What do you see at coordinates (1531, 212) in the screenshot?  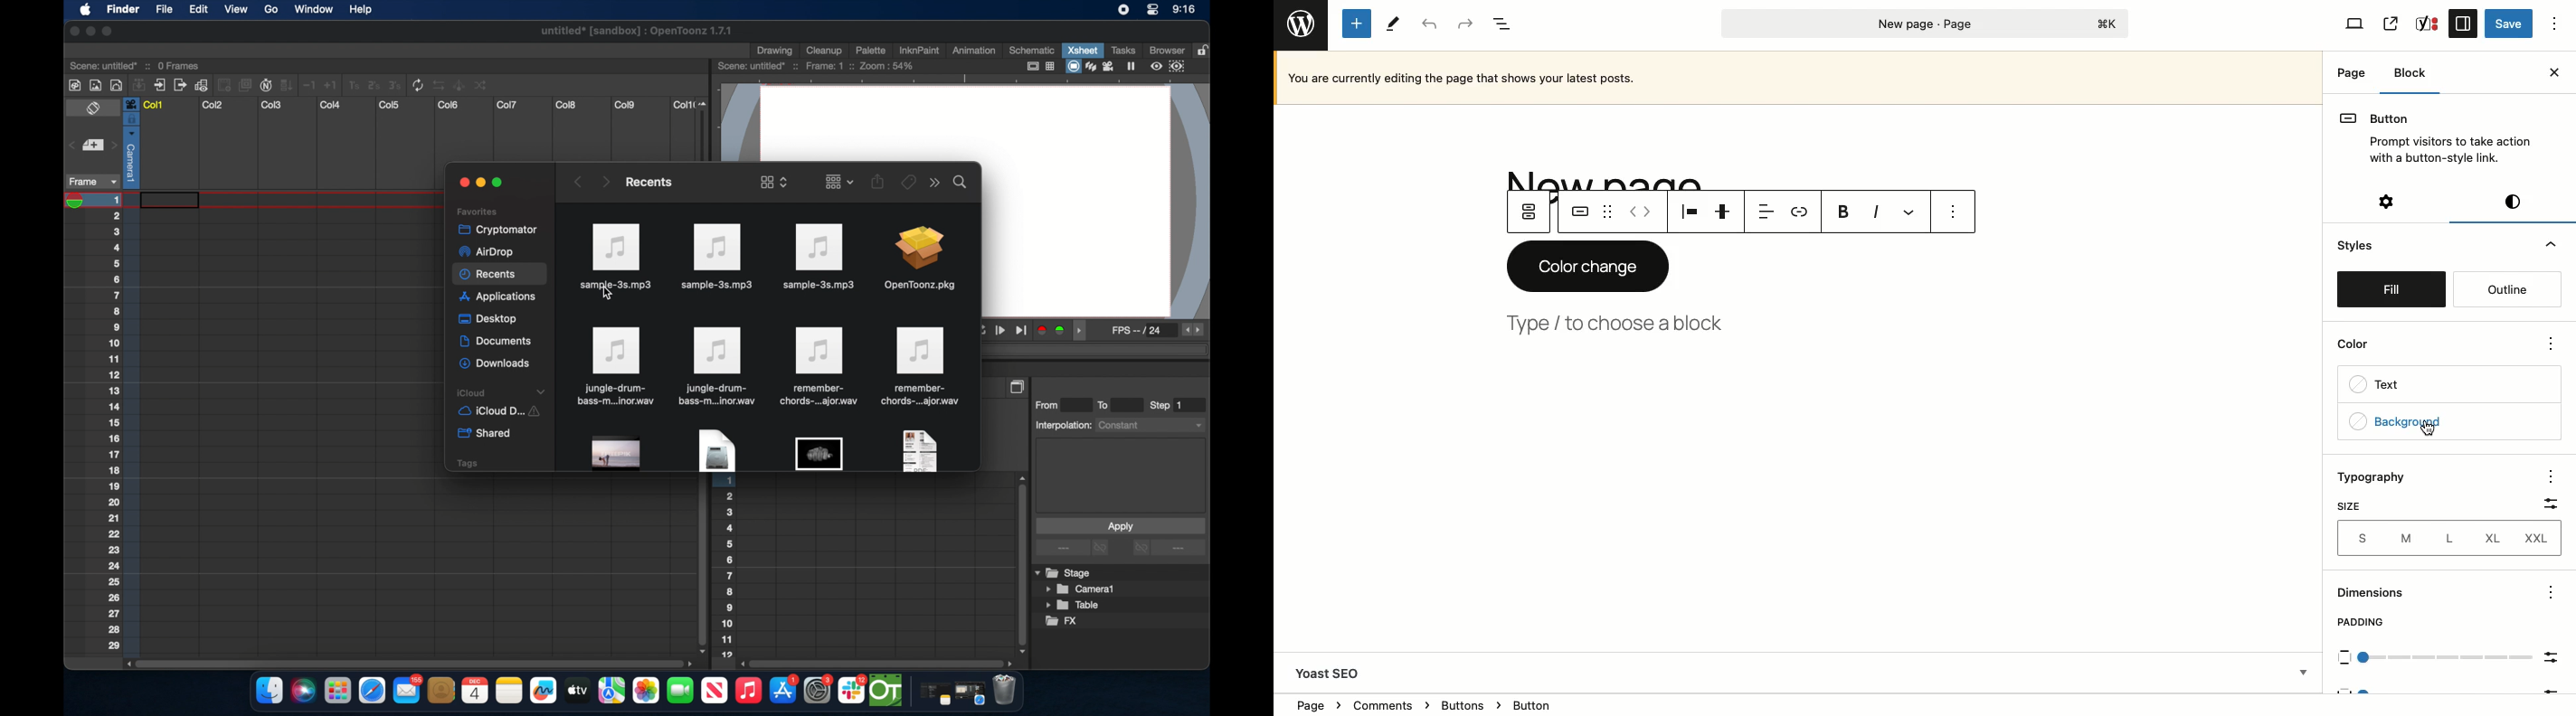 I see `Parent button` at bounding box center [1531, 212].